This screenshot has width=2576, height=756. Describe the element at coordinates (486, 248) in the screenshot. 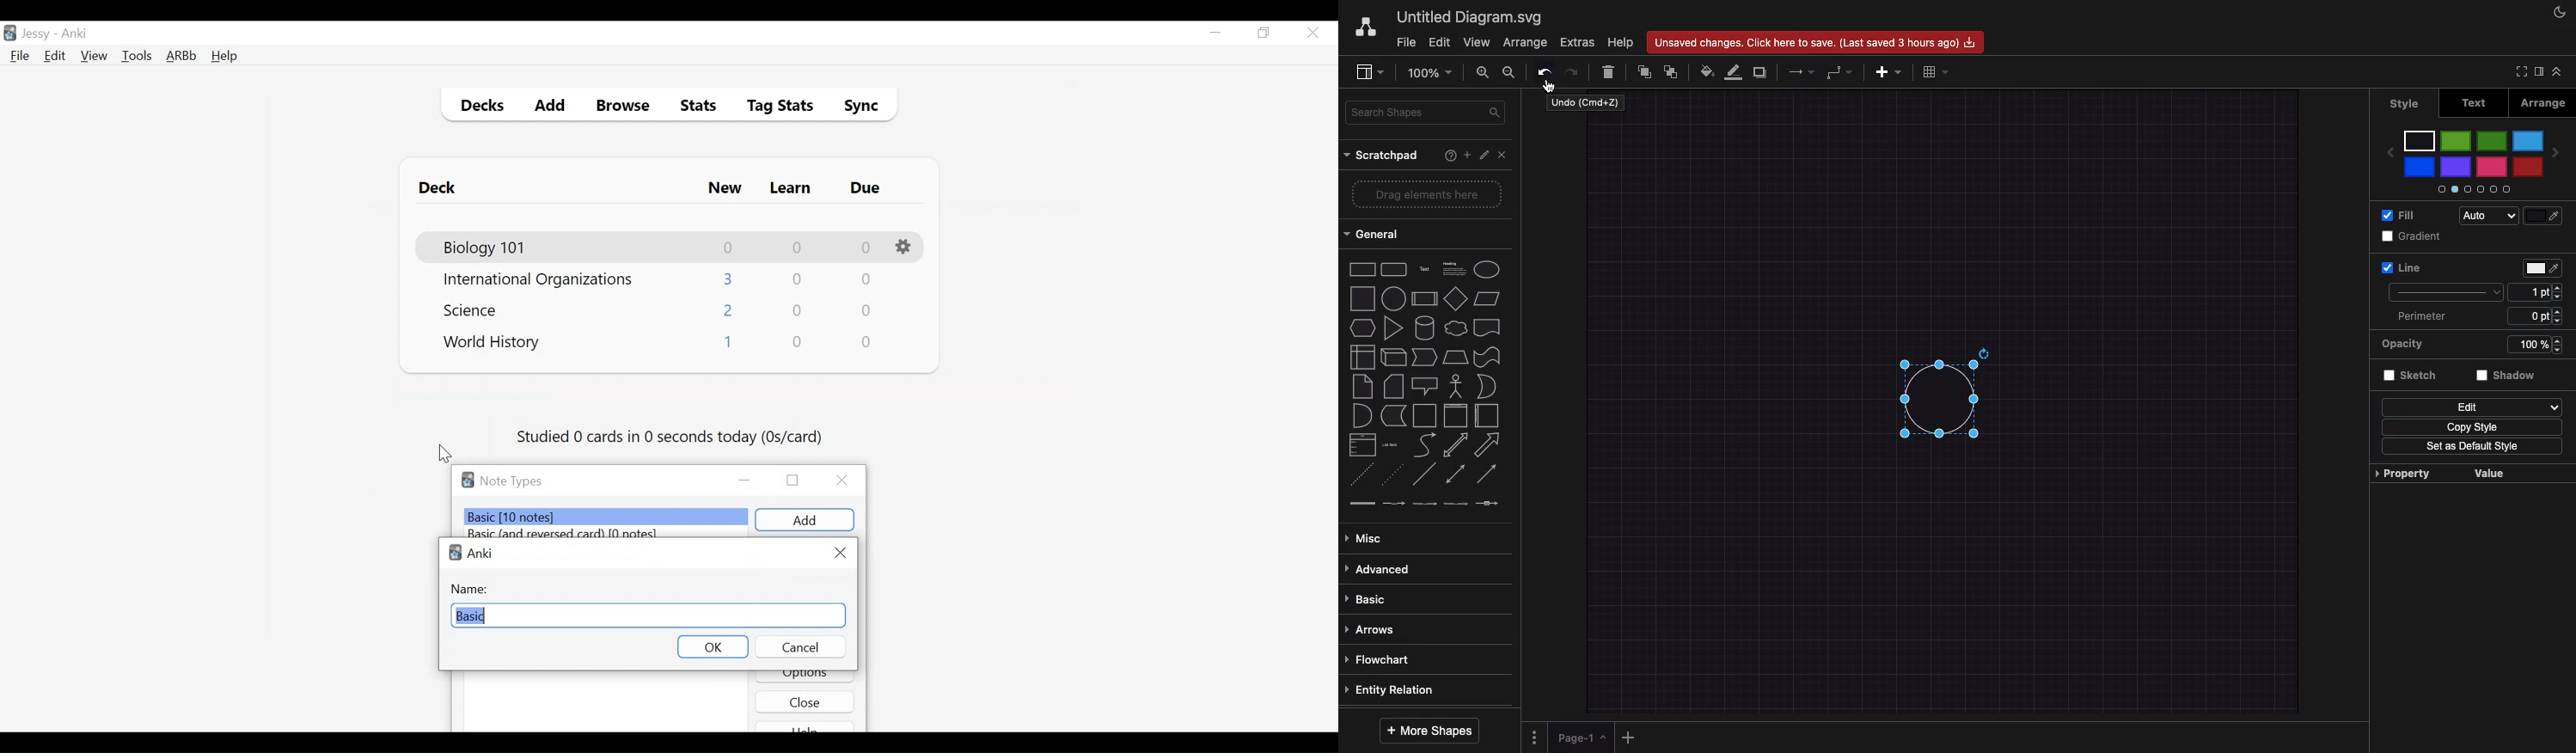

I see `Deck Name` at that location.